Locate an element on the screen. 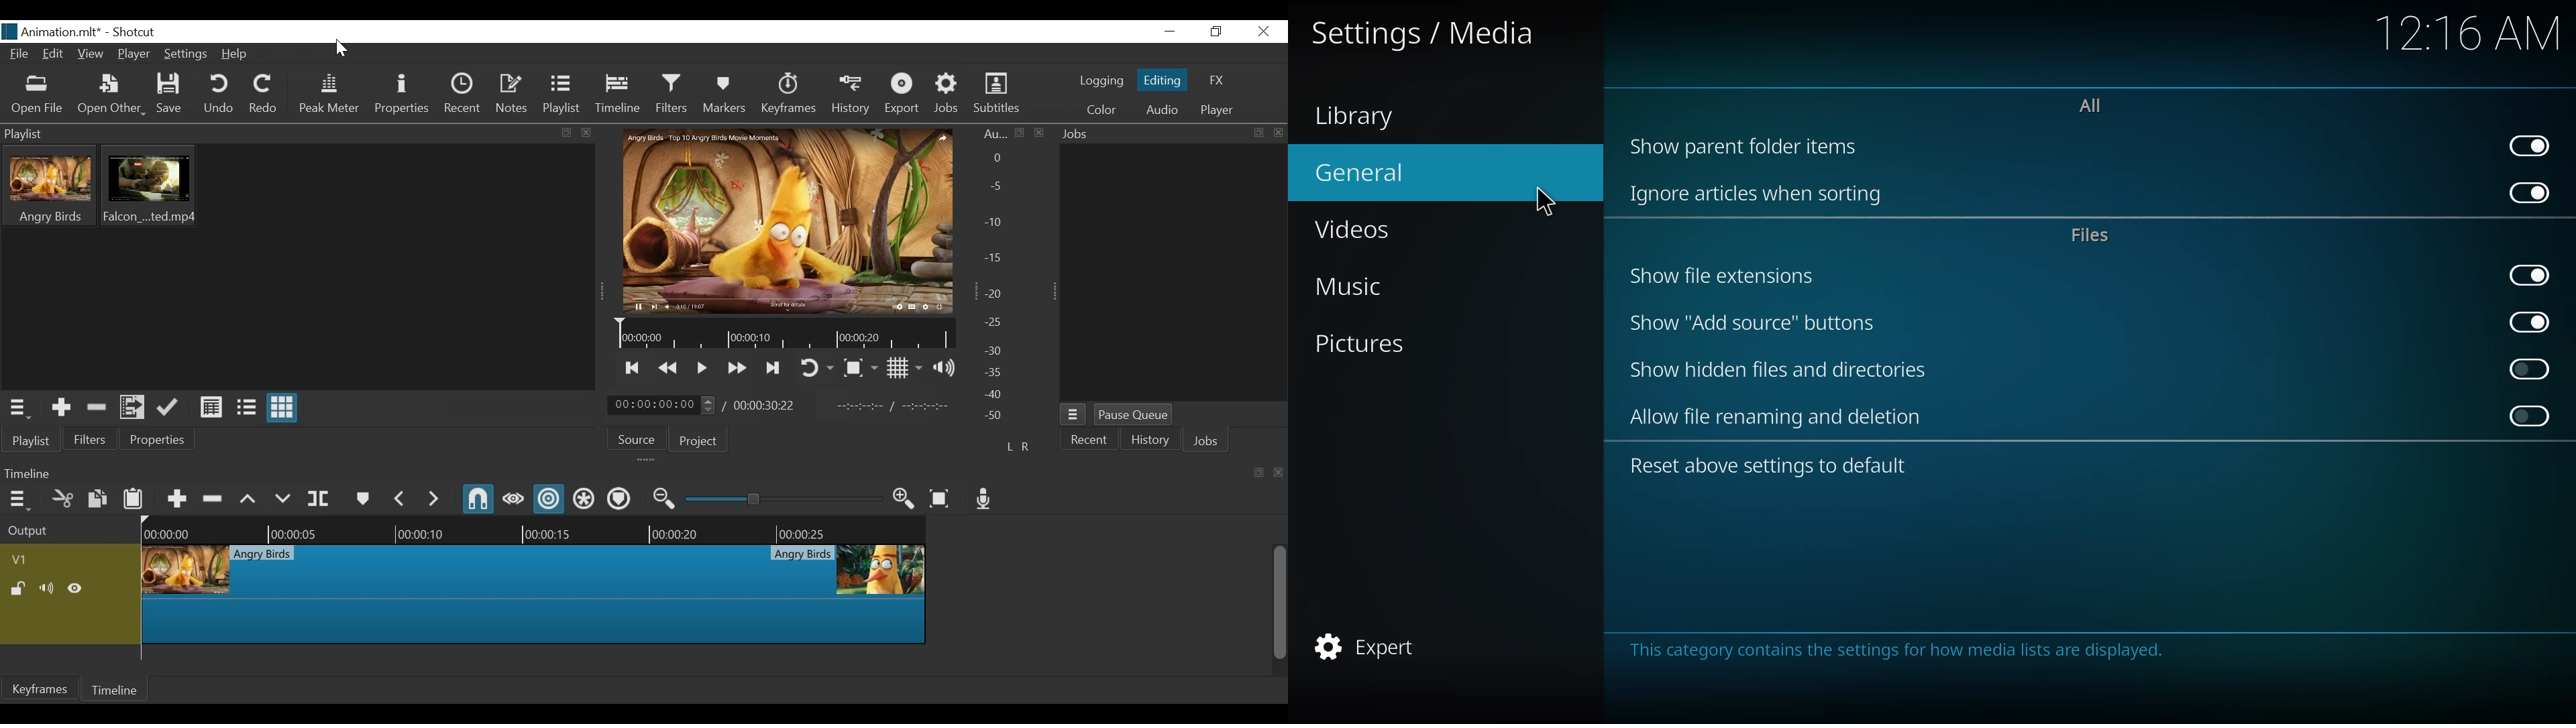  library is located at coordinates (1358, 114).